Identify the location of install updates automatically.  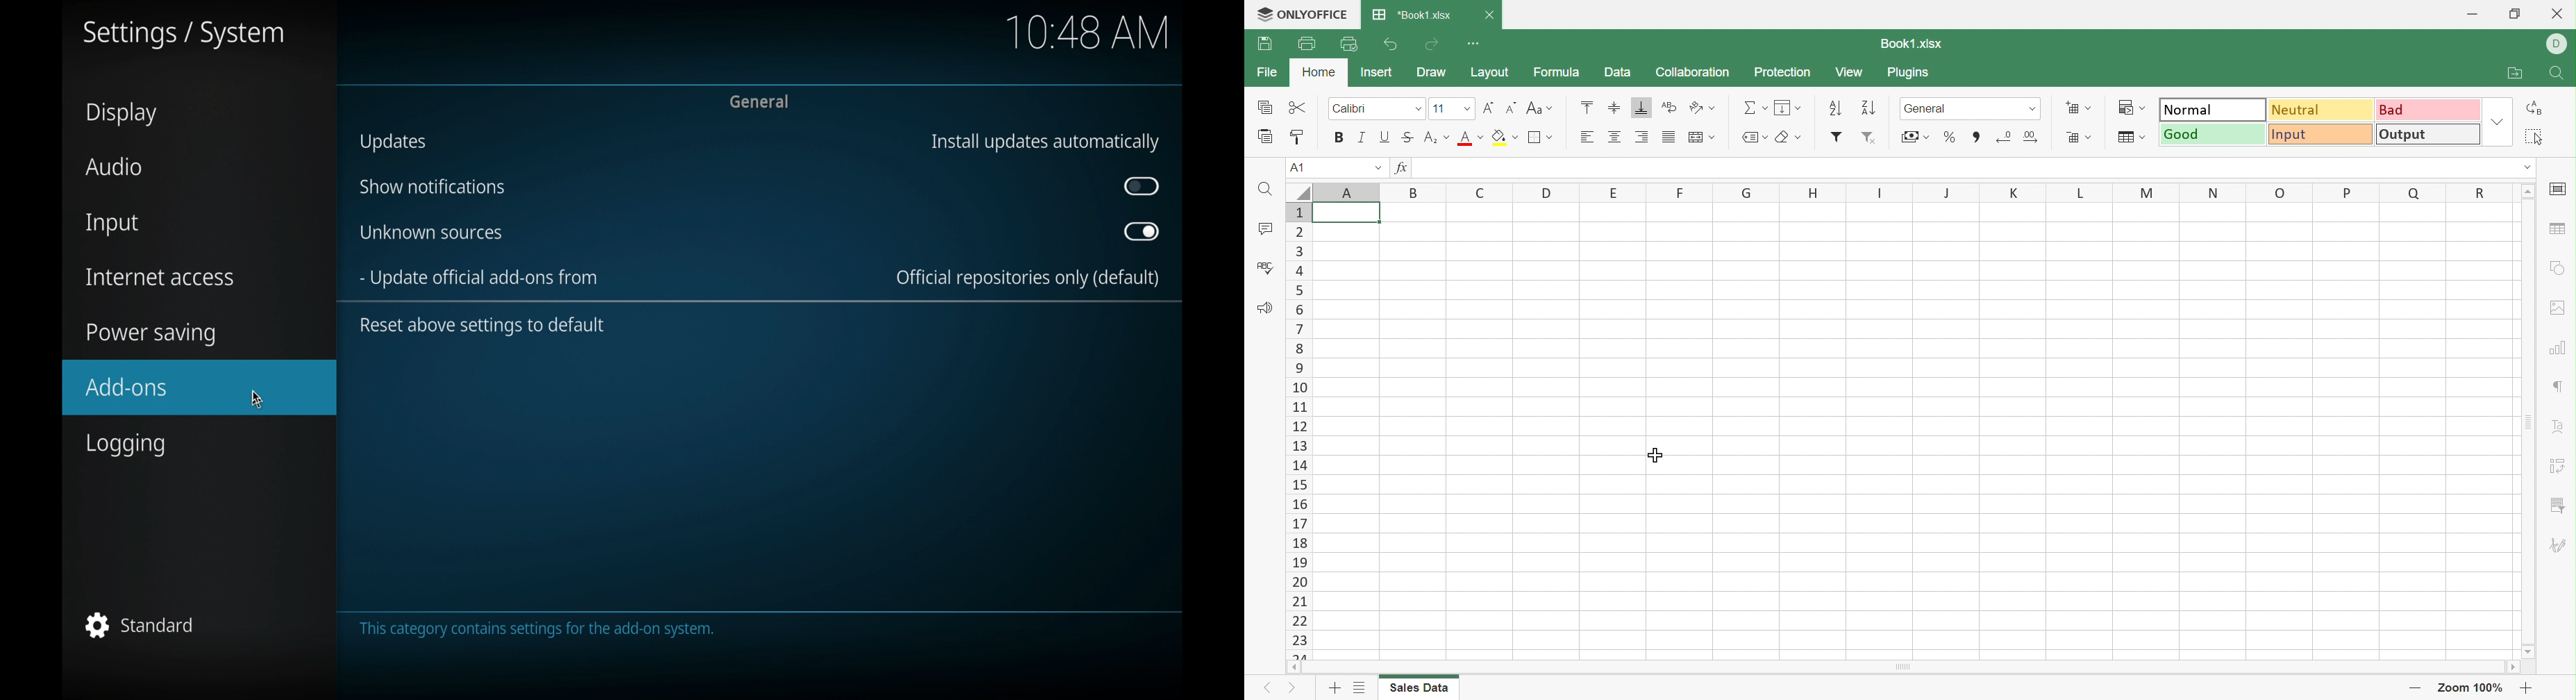
(1045, 143).